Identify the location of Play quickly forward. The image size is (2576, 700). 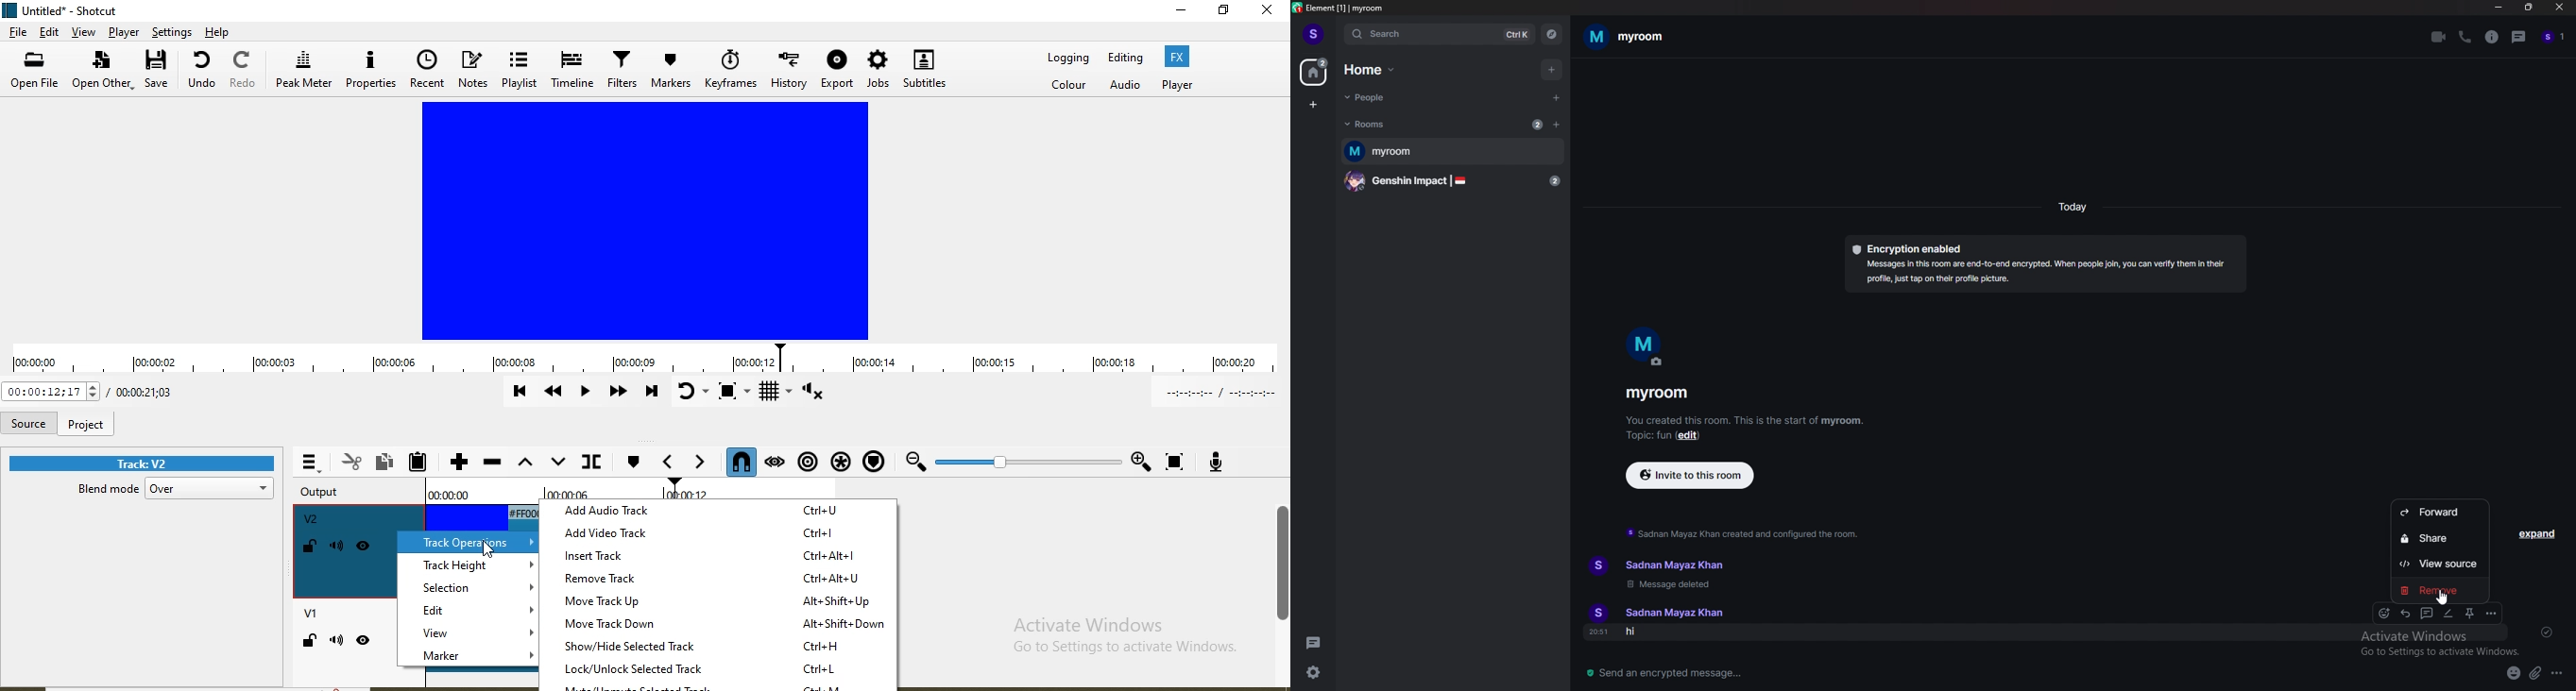
(617, 391).